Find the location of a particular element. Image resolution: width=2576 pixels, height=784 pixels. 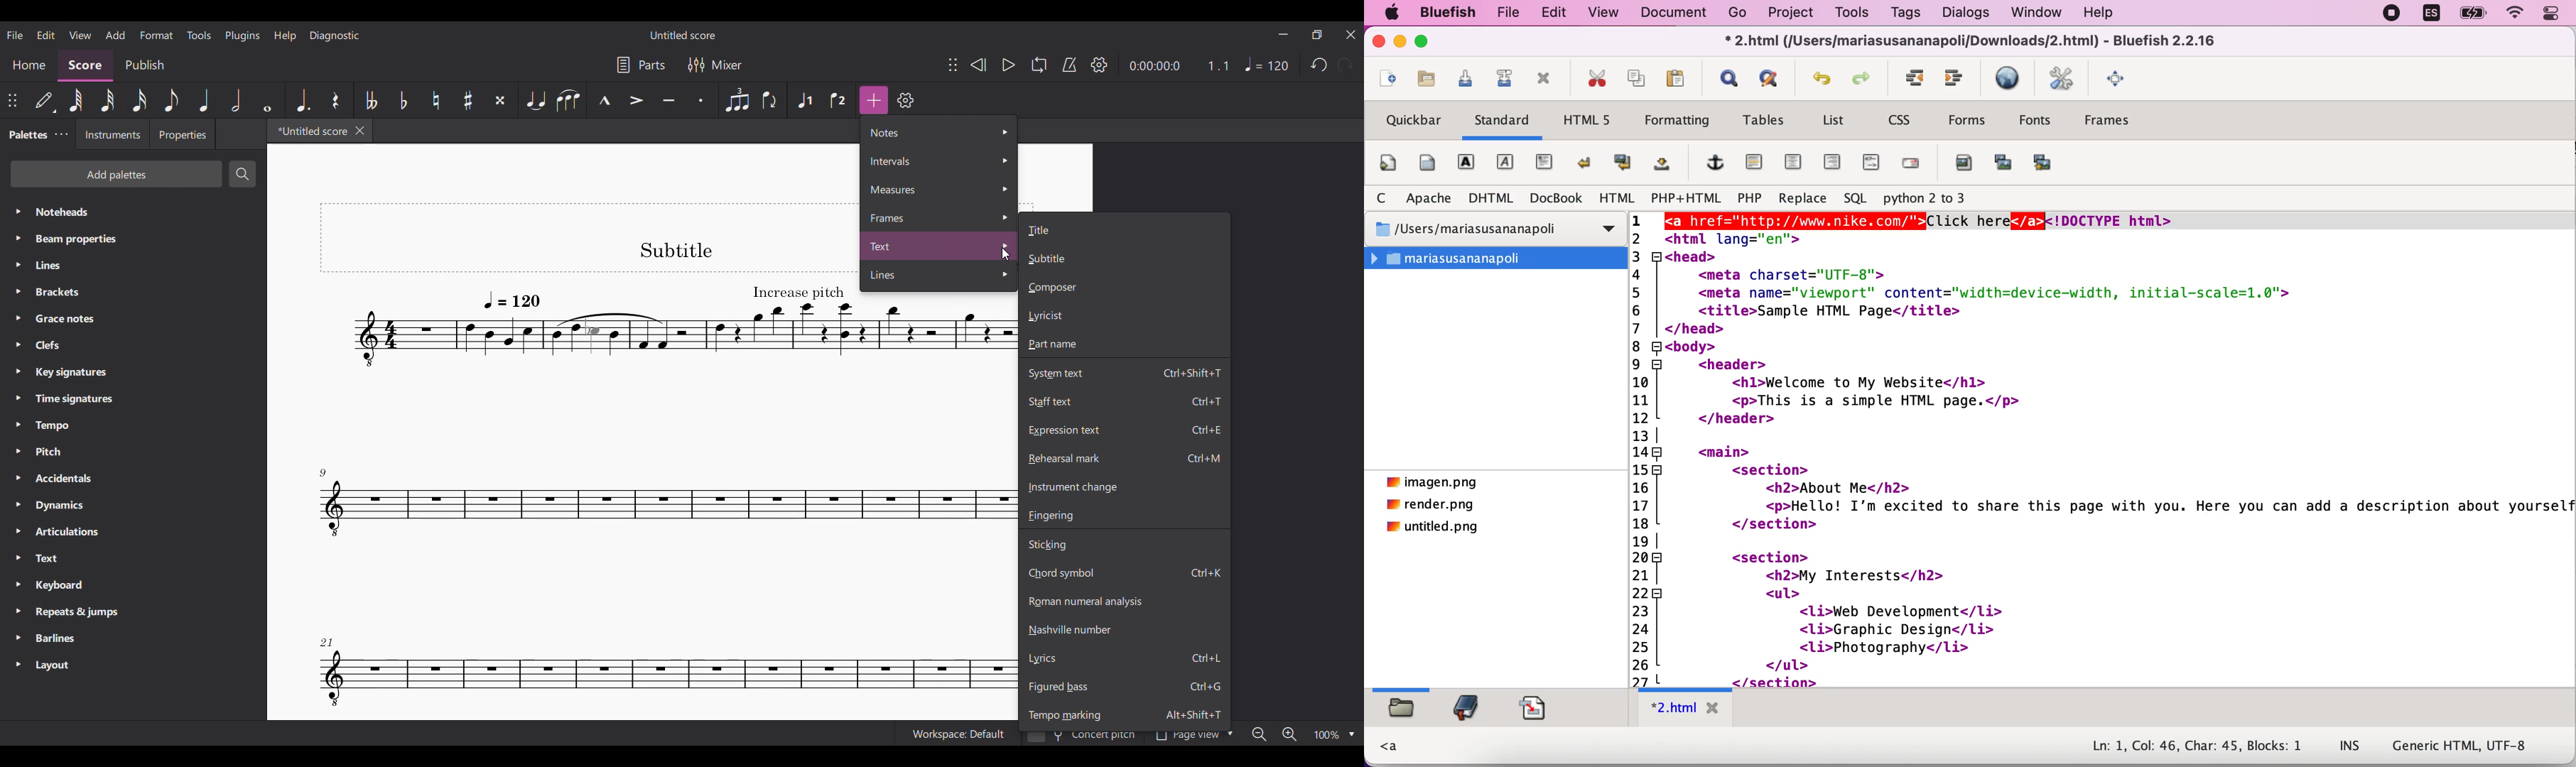

Change position is located at coordinates (953, 65).